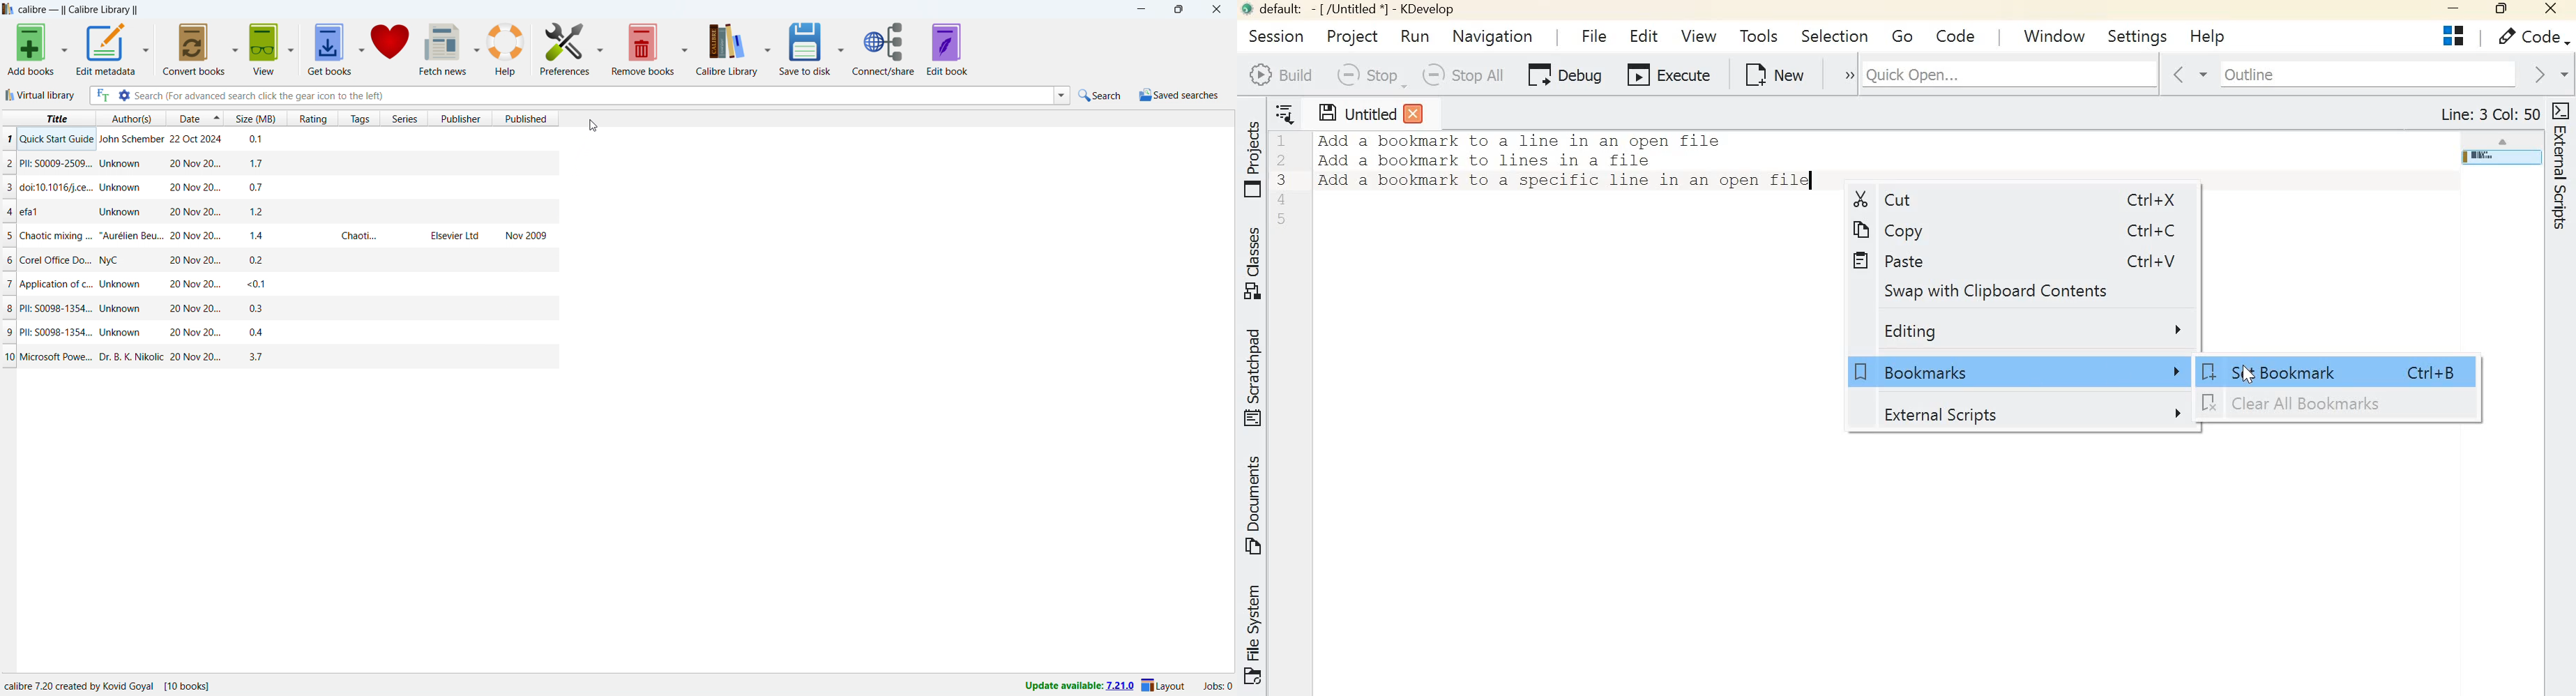 This screenshot has width=2576, height=700. Describe the element at coordinates (278, 308) in the screenshot. I see `PII: S0098-1354... Unknown 20 Nov 20... 03` at that location.